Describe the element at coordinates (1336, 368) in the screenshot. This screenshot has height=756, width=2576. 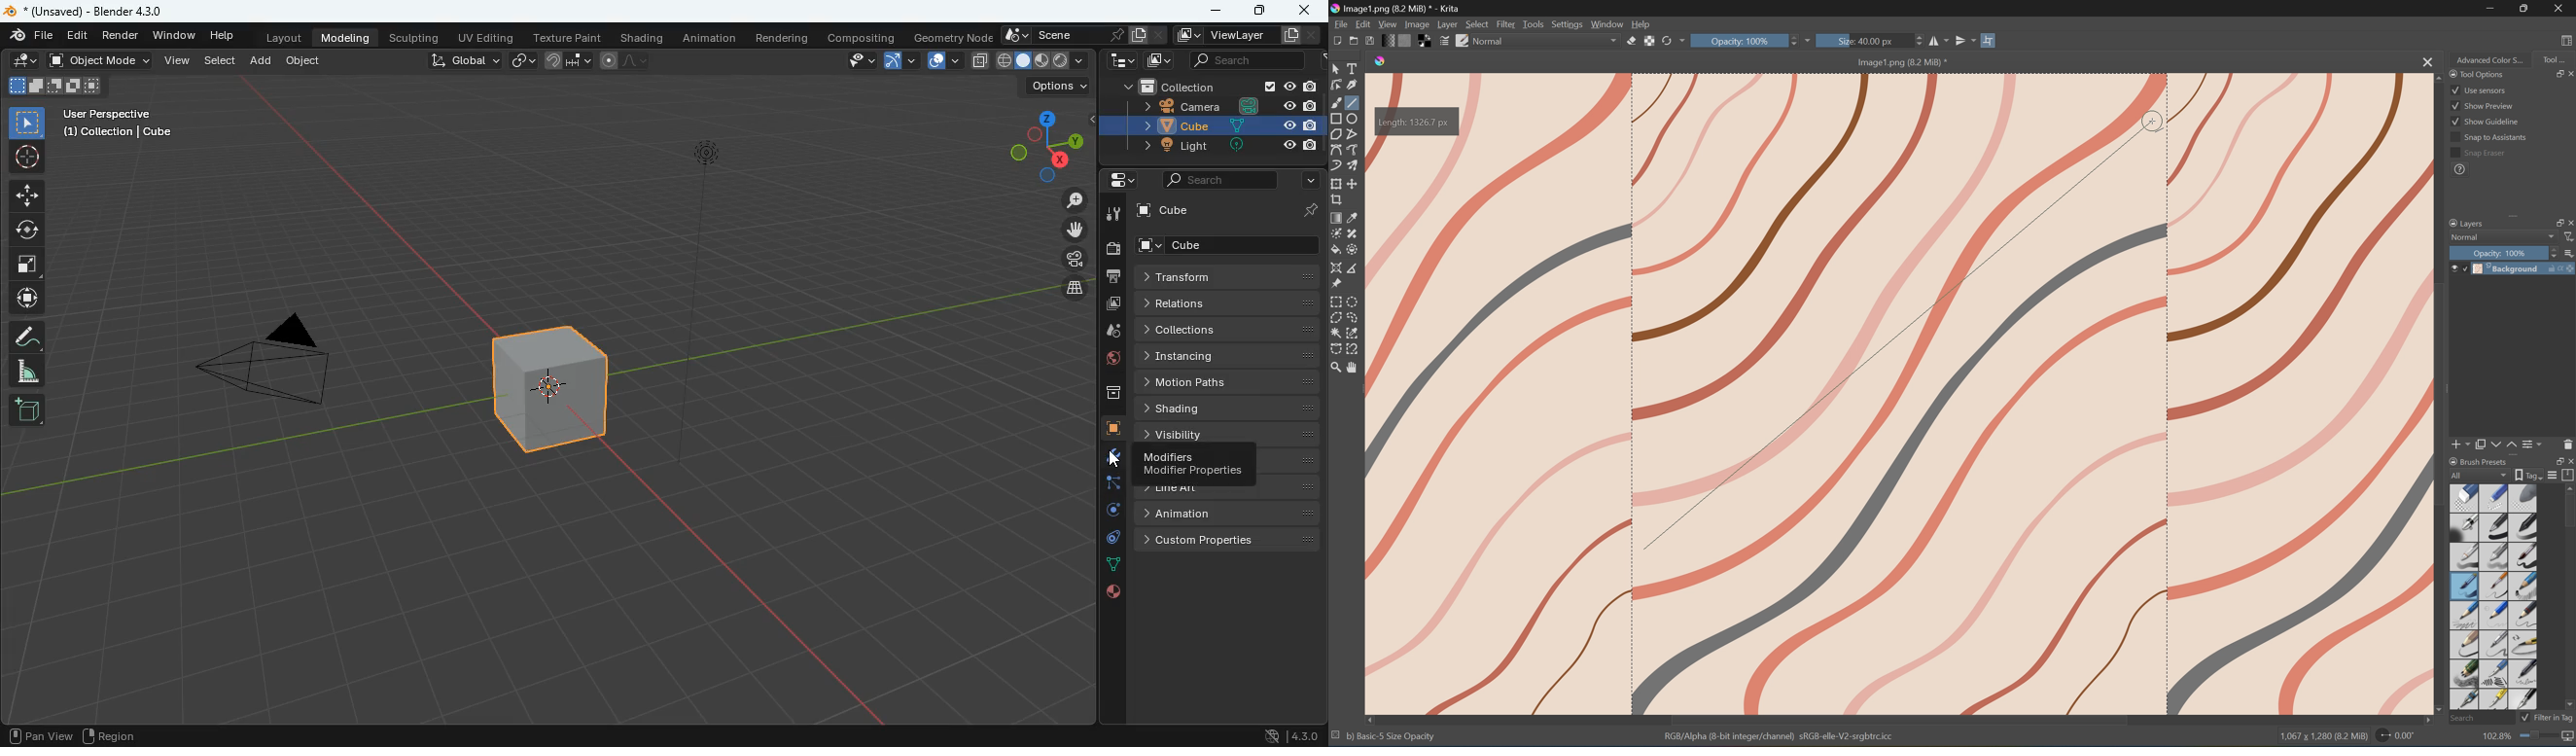
I see `Zoom tool` at that location.